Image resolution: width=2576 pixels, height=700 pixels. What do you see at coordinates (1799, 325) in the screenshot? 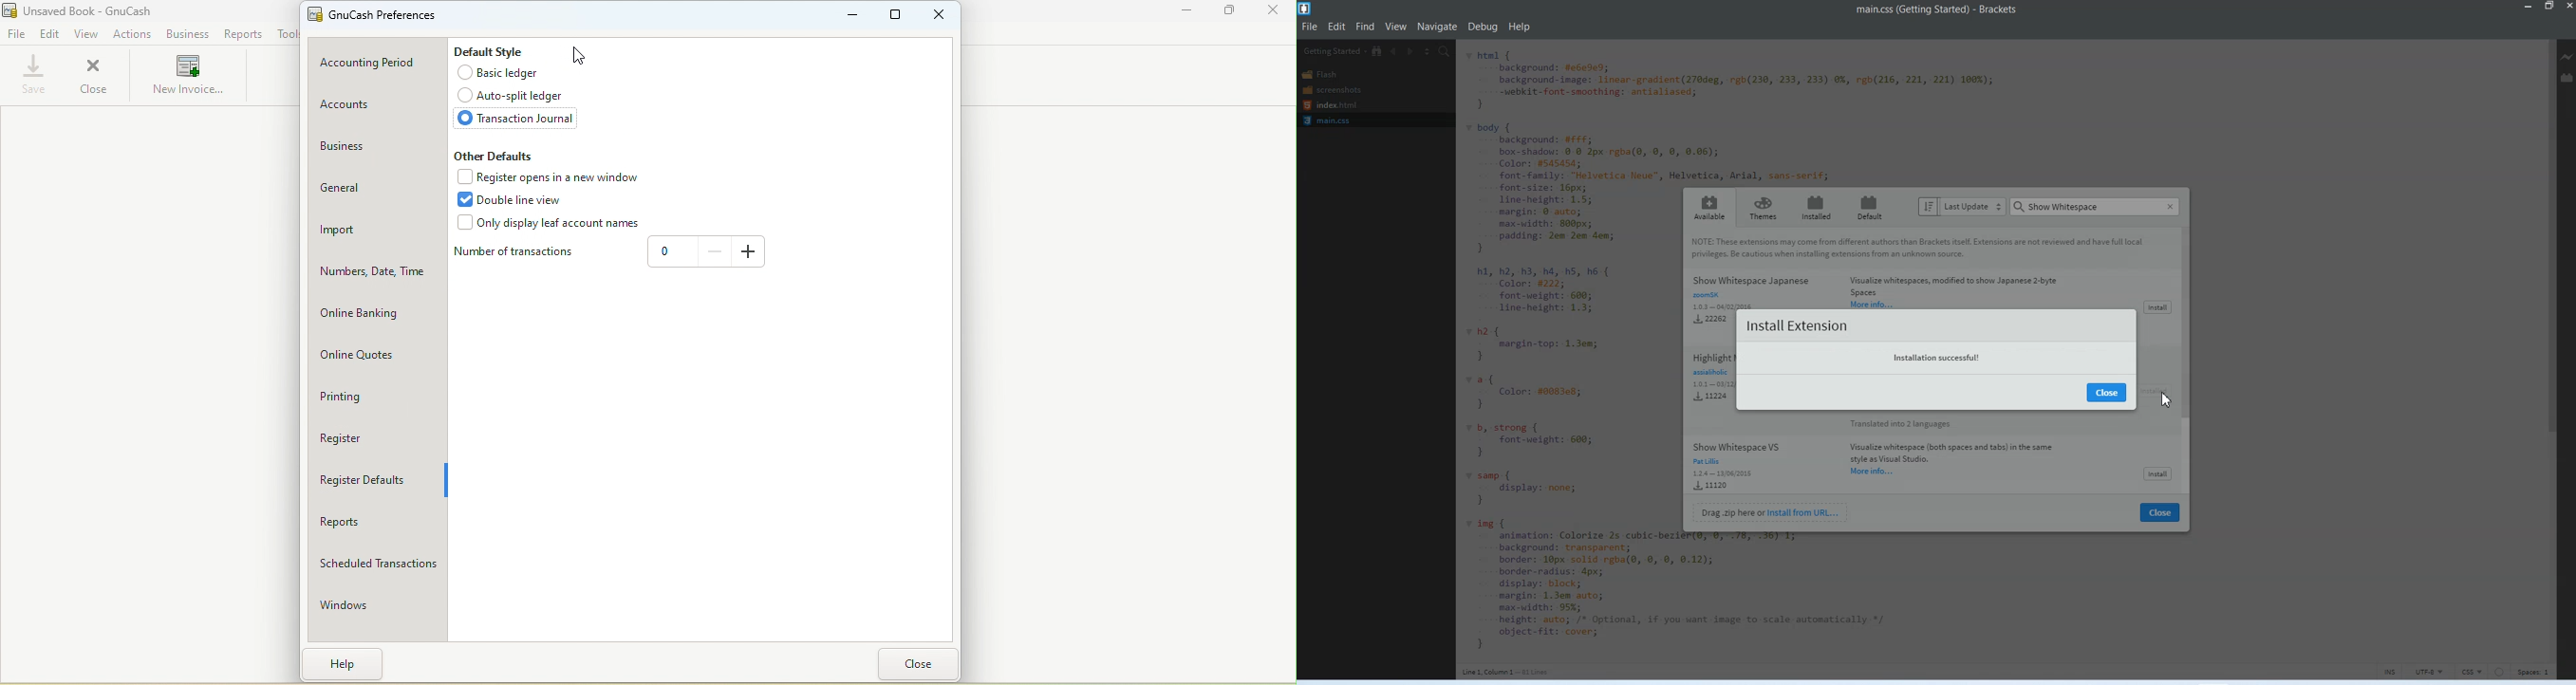
I see `Install Extension` at bounding box center [1799, 325].